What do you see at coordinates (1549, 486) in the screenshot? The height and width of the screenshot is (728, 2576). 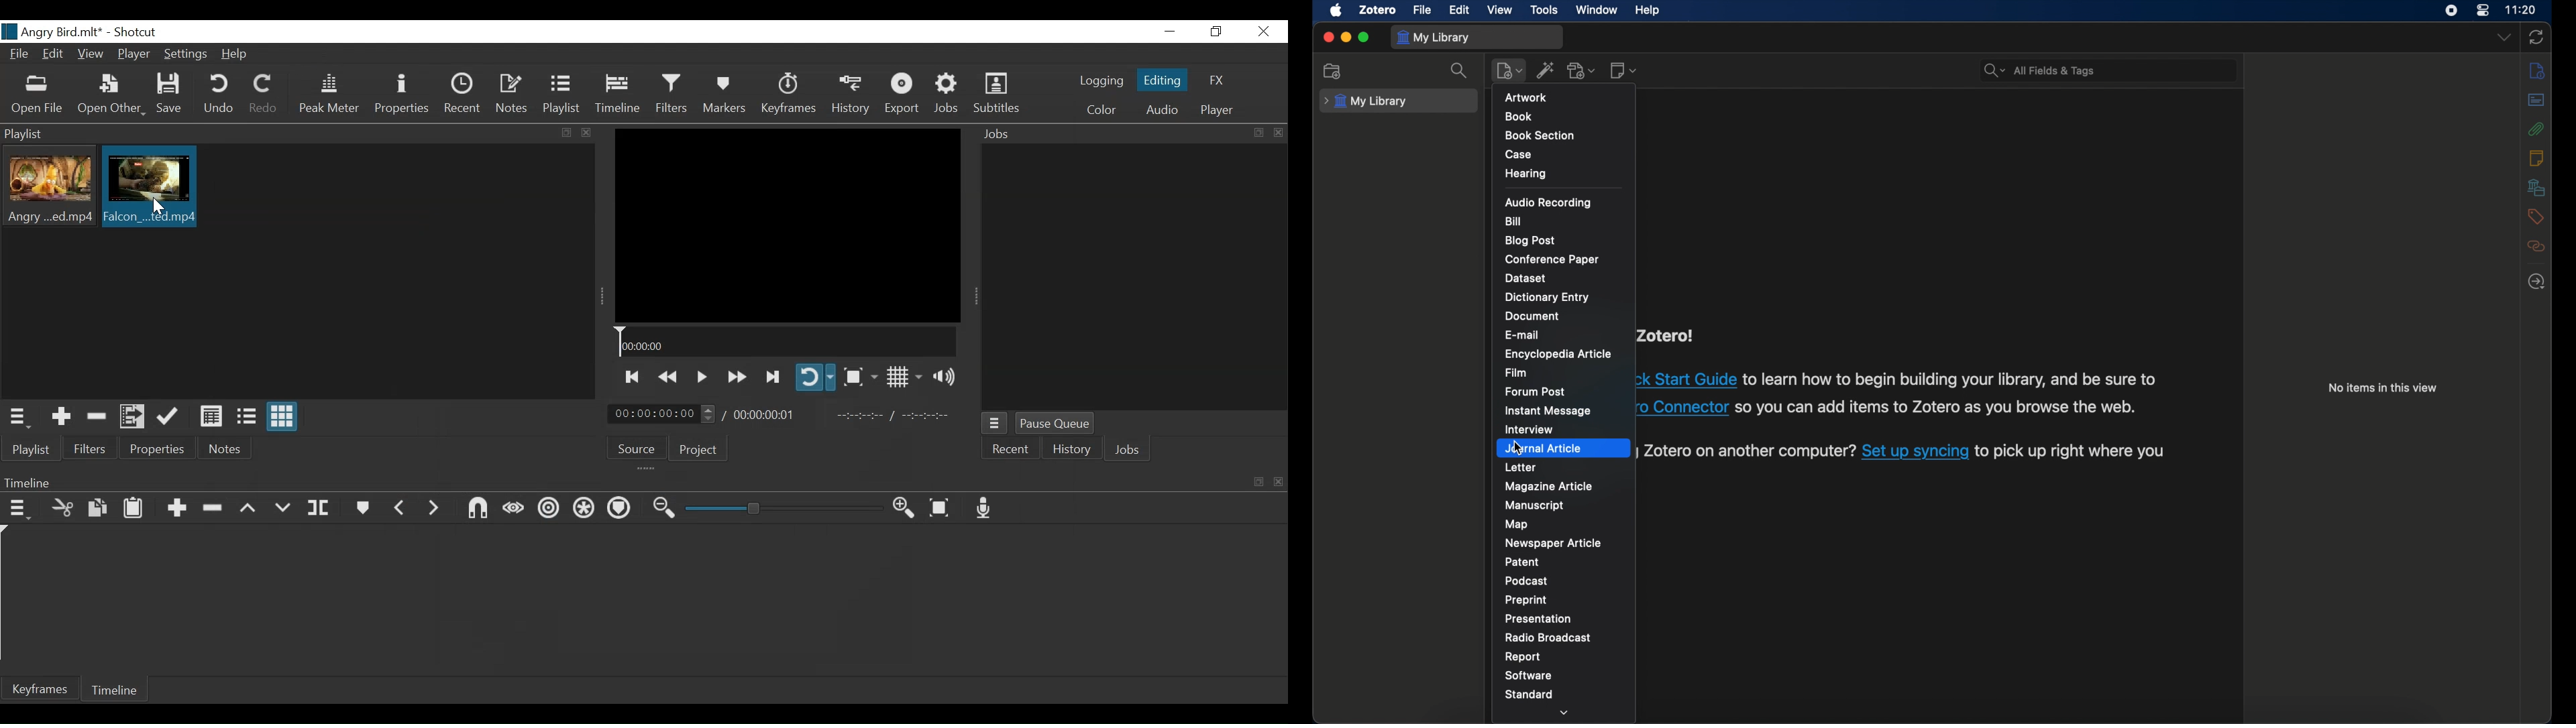 I see `magazine article` at bounding box center [1549, 486].